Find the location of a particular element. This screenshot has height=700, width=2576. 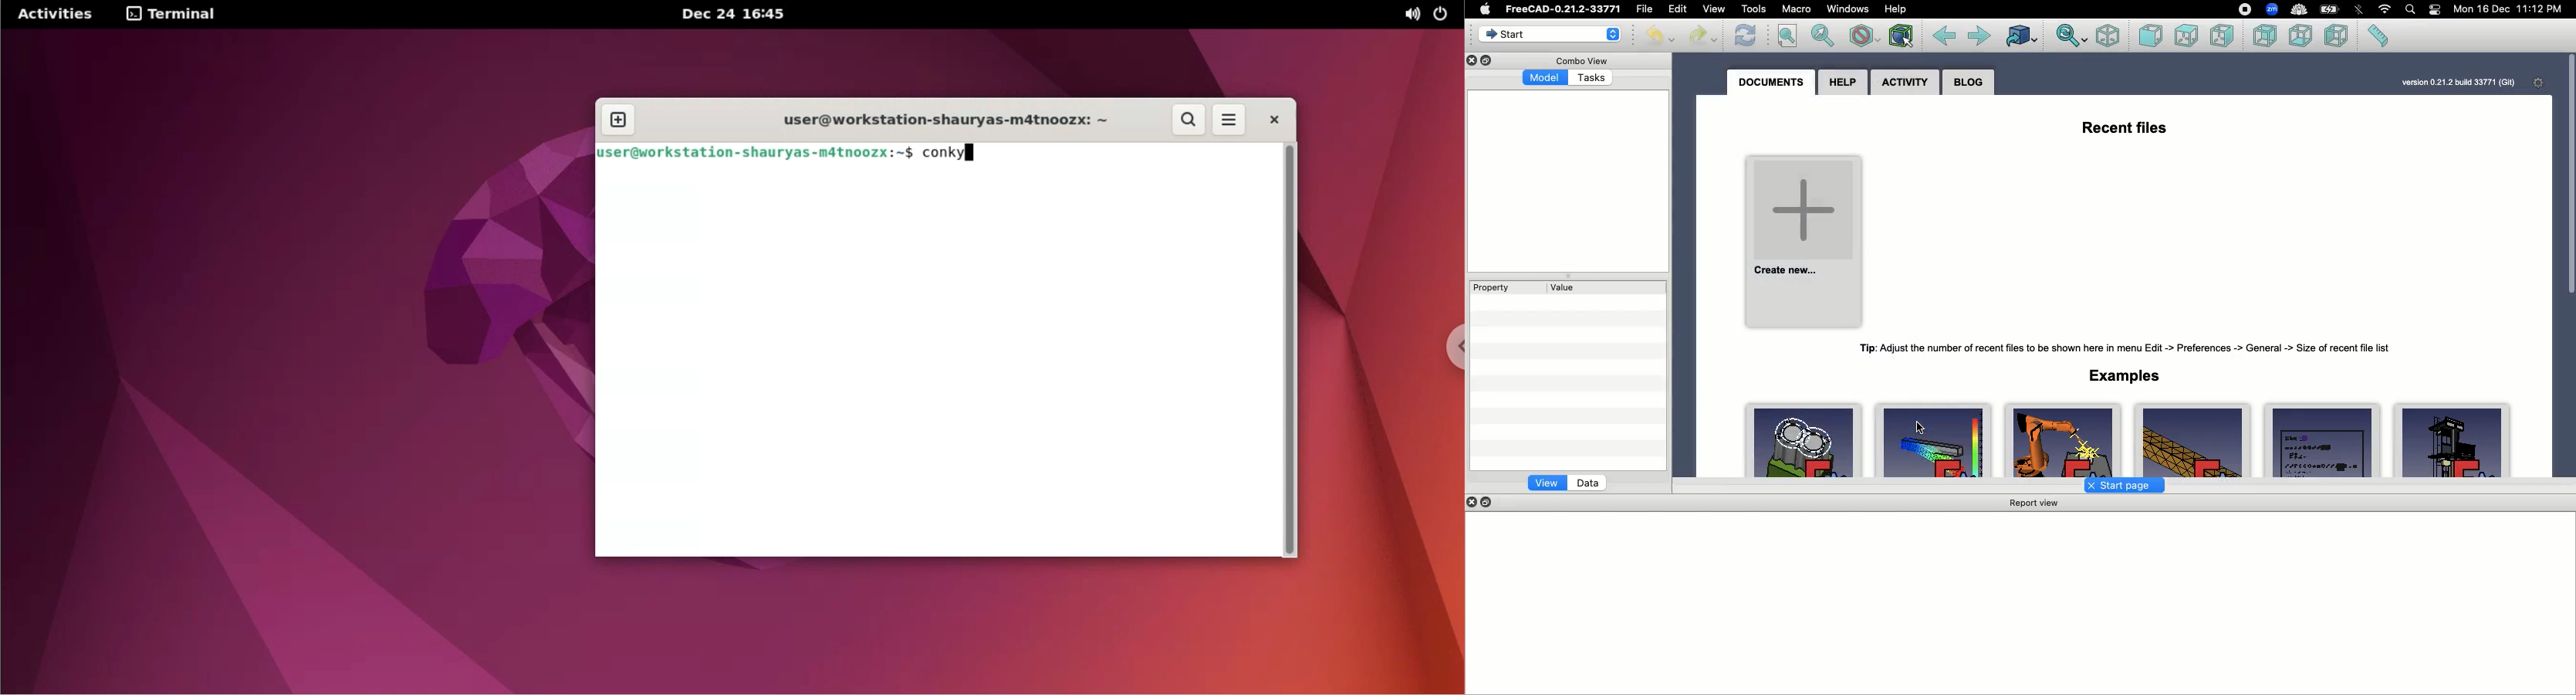

View is located at coordinates (1716, 12).